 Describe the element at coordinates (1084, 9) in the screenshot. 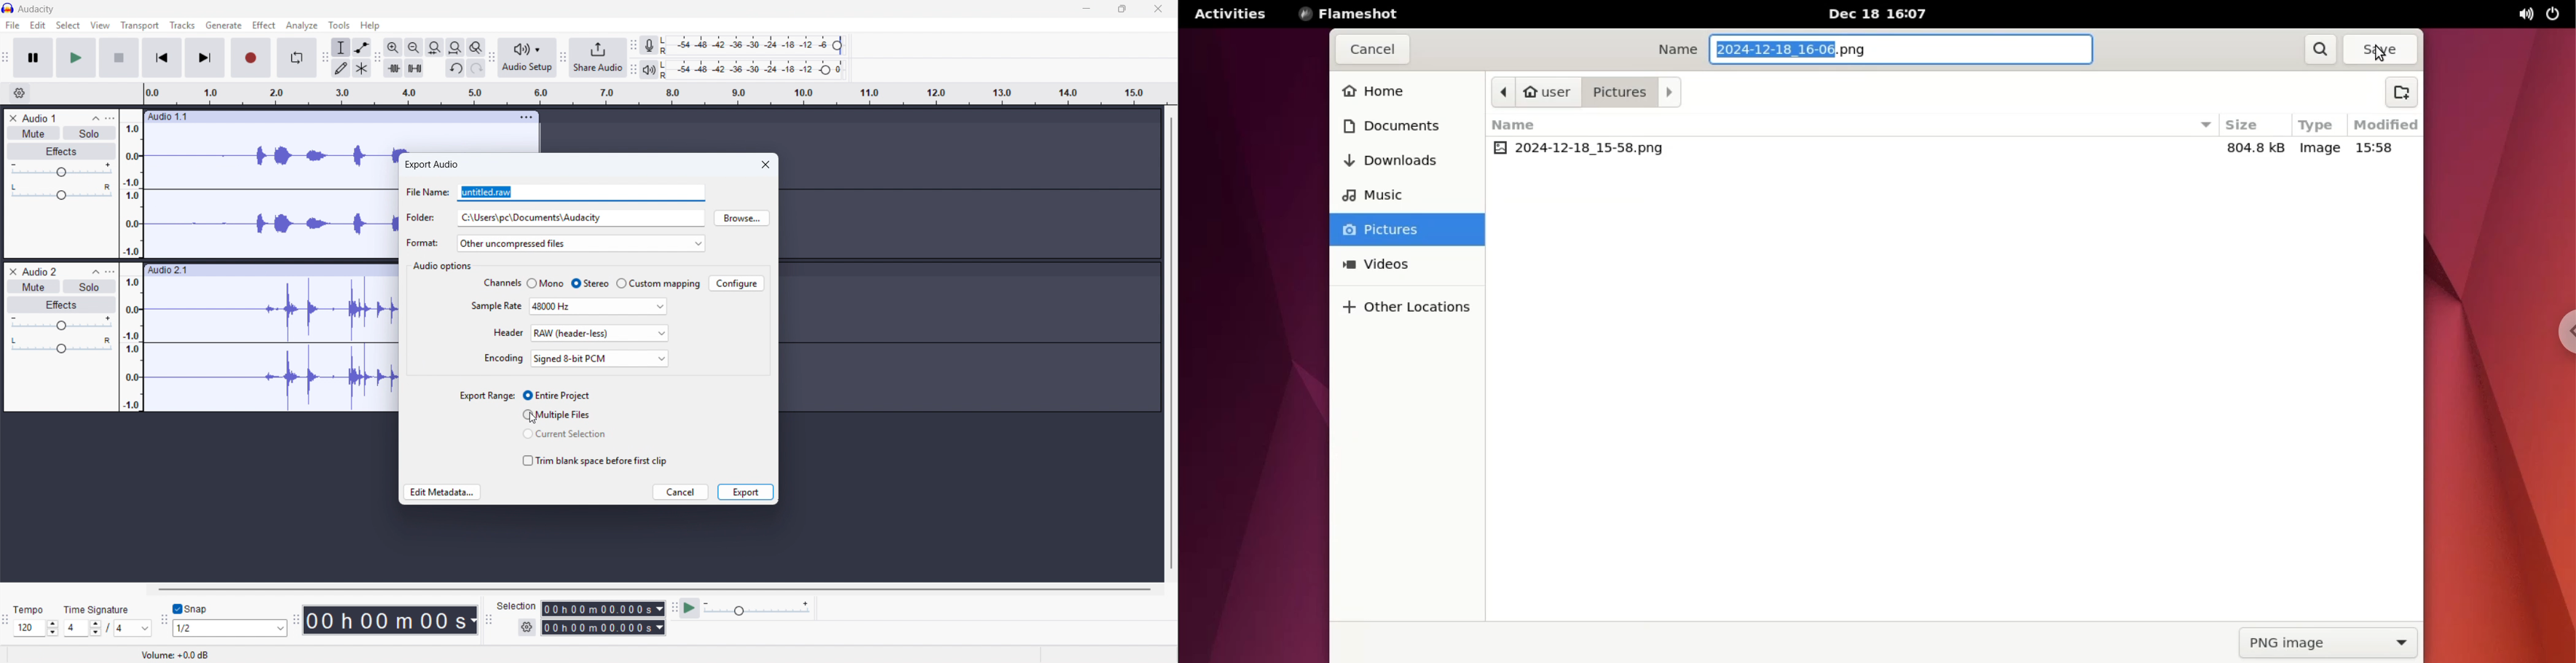

I see `minimise ` at that location.